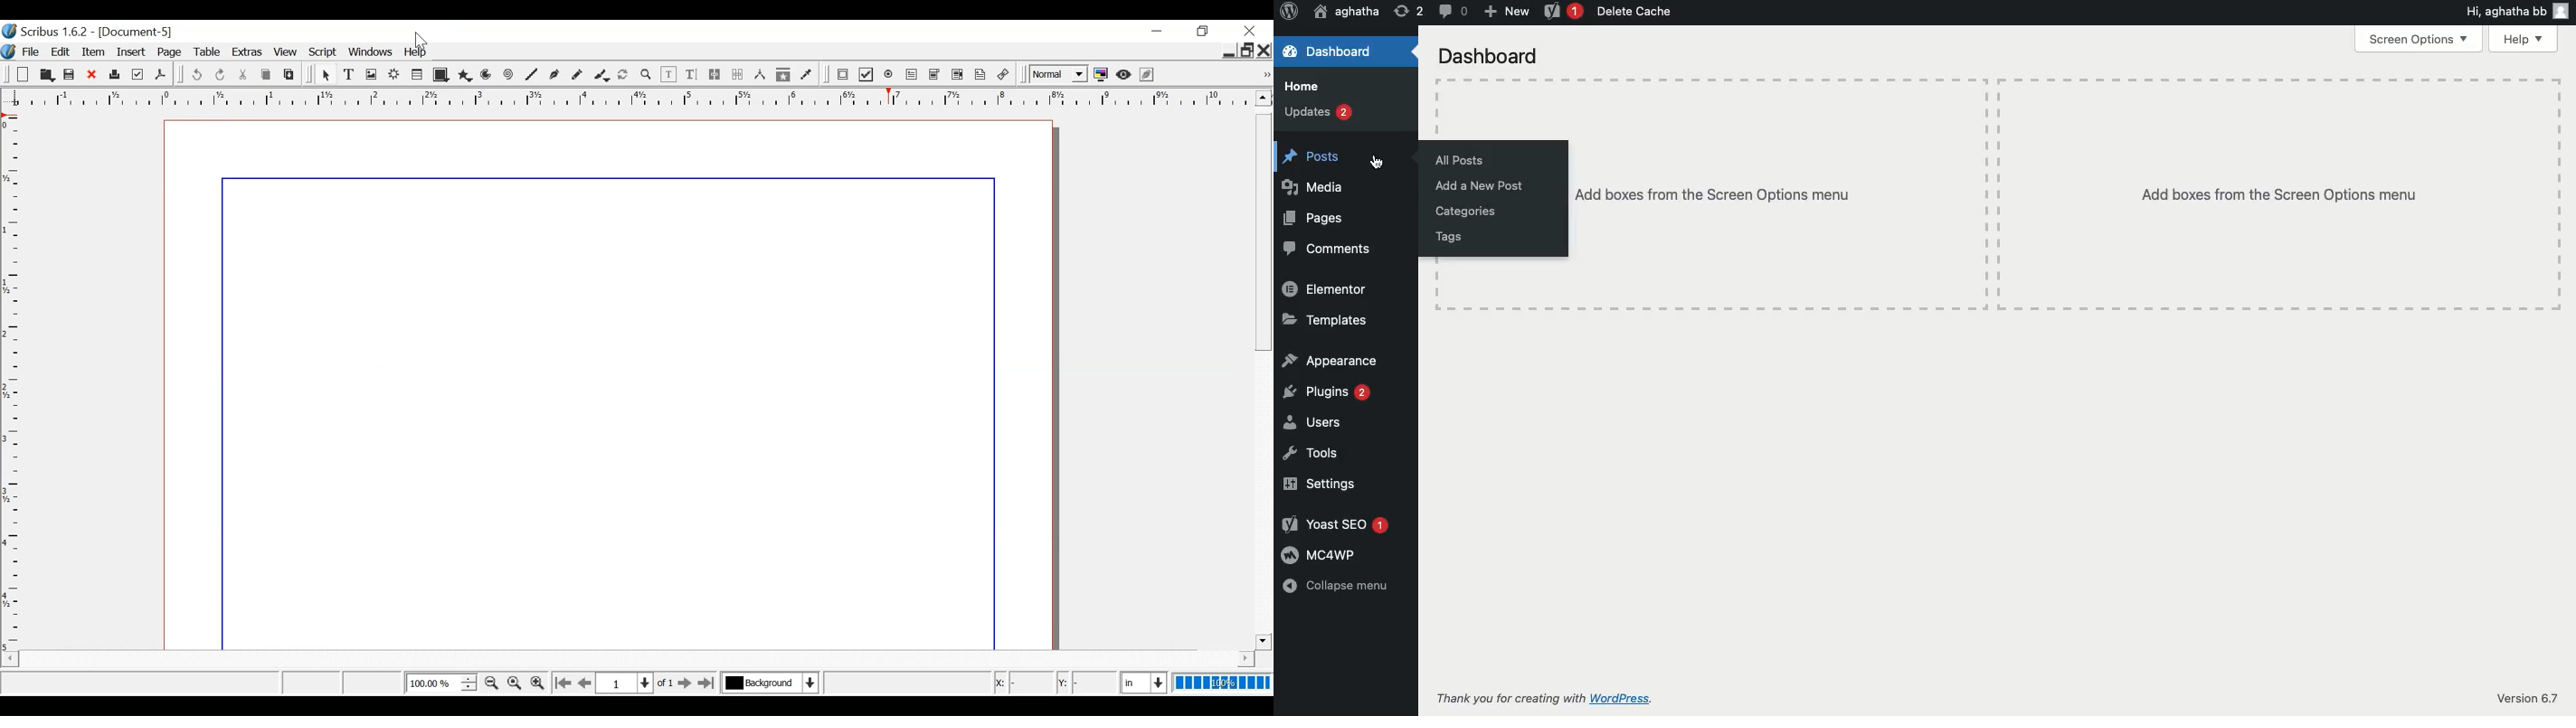 Image resolution: width=2576 pixels, height=728 pixels. What do you see at coordinates (1438, 278) in the screenshot?
I see `Table line` at bounding box center [1438, 278].